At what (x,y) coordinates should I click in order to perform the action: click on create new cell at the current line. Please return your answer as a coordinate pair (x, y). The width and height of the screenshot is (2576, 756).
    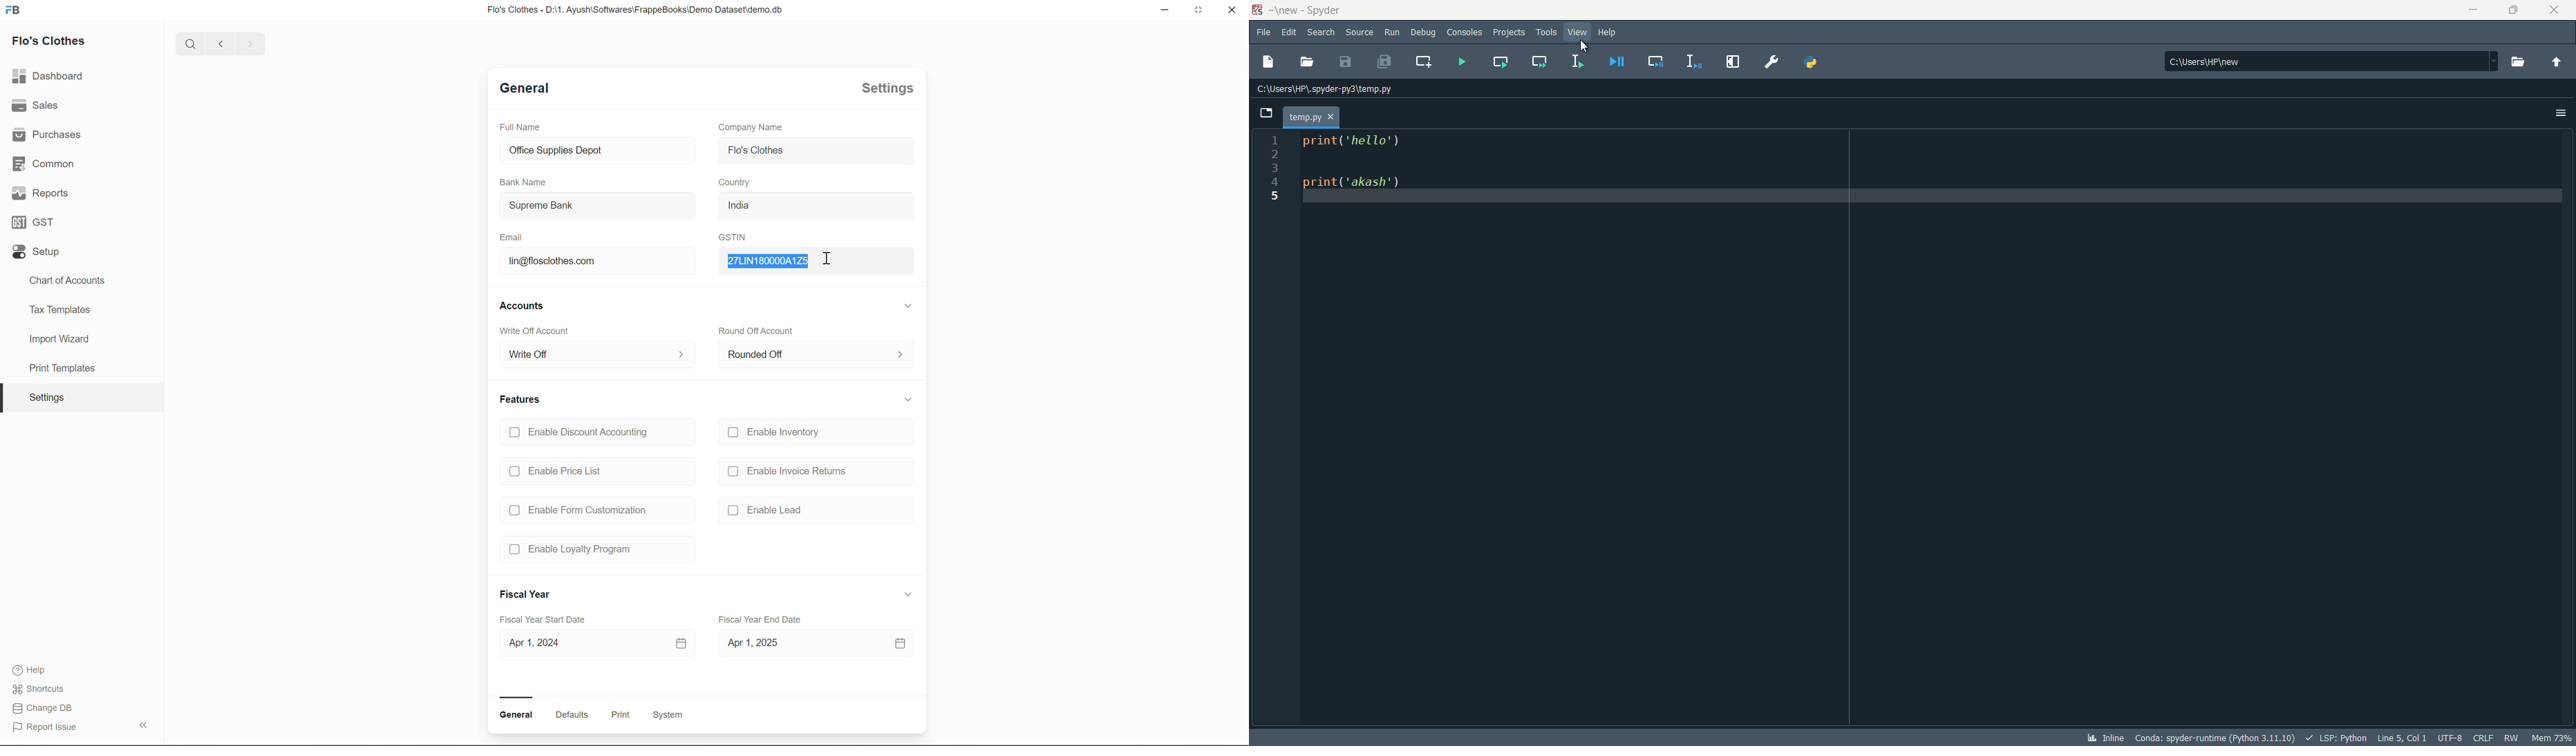
    Looking at the image, I should click on (1426, 59).